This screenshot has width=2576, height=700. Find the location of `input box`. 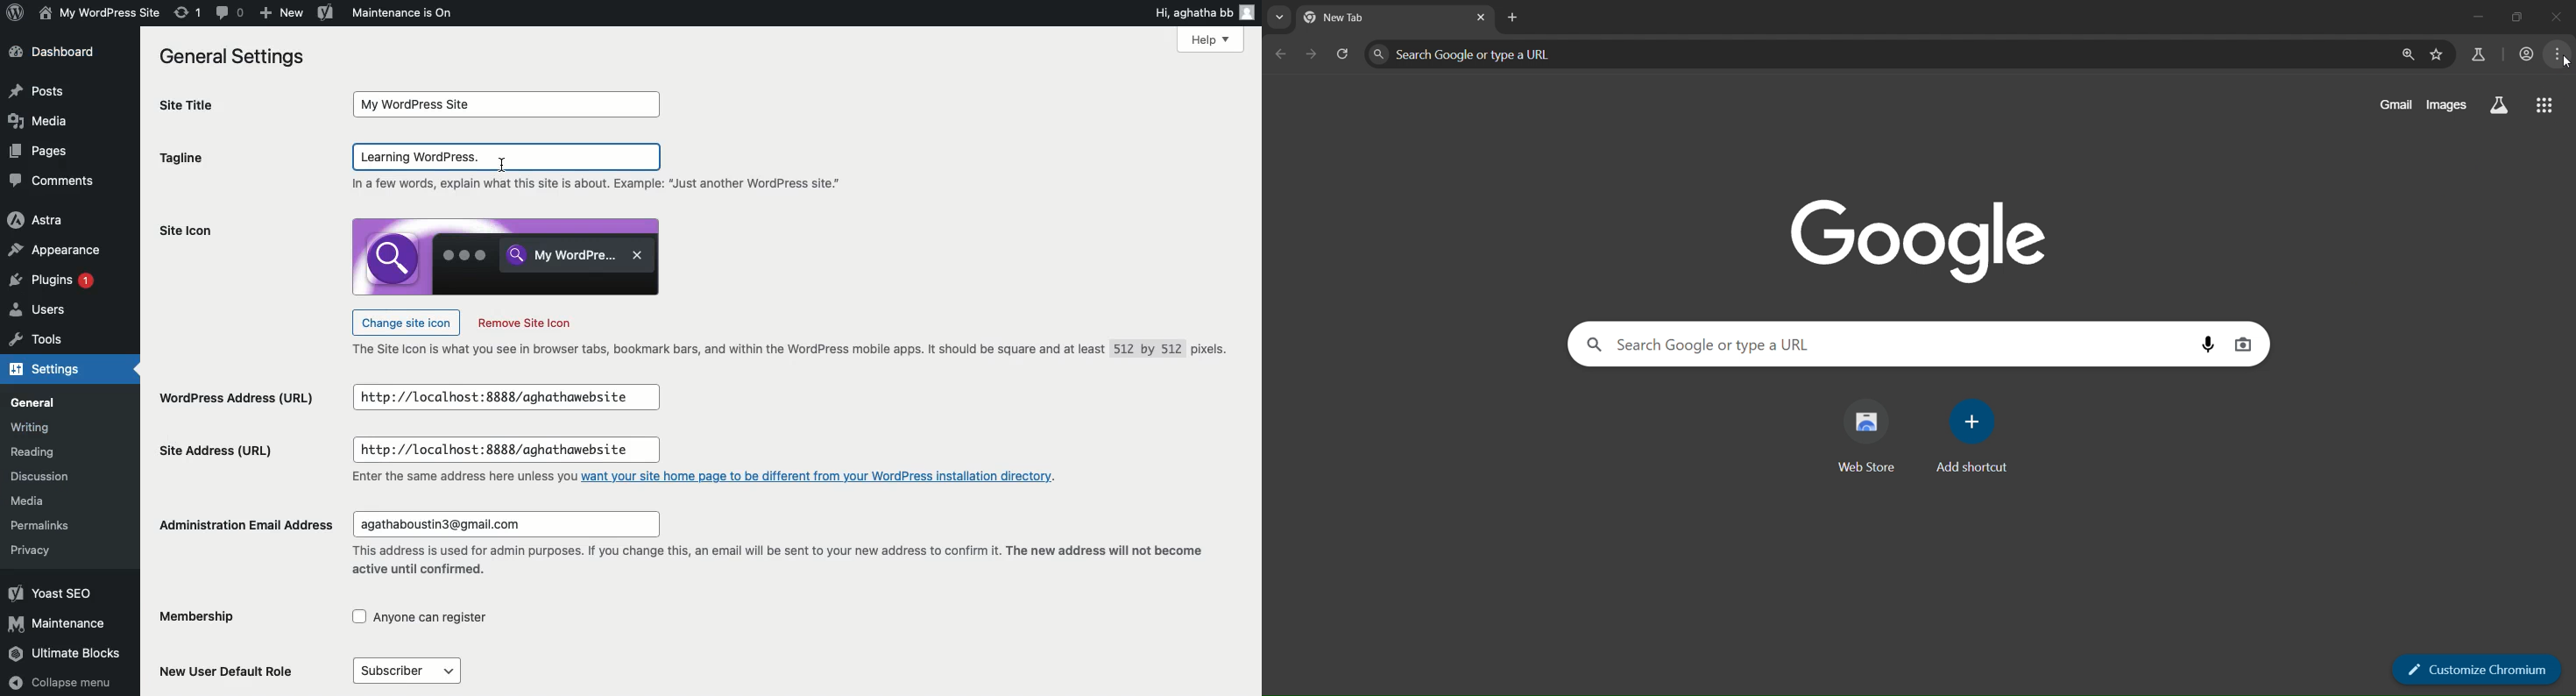

input box is located at coordinates (506, 451).